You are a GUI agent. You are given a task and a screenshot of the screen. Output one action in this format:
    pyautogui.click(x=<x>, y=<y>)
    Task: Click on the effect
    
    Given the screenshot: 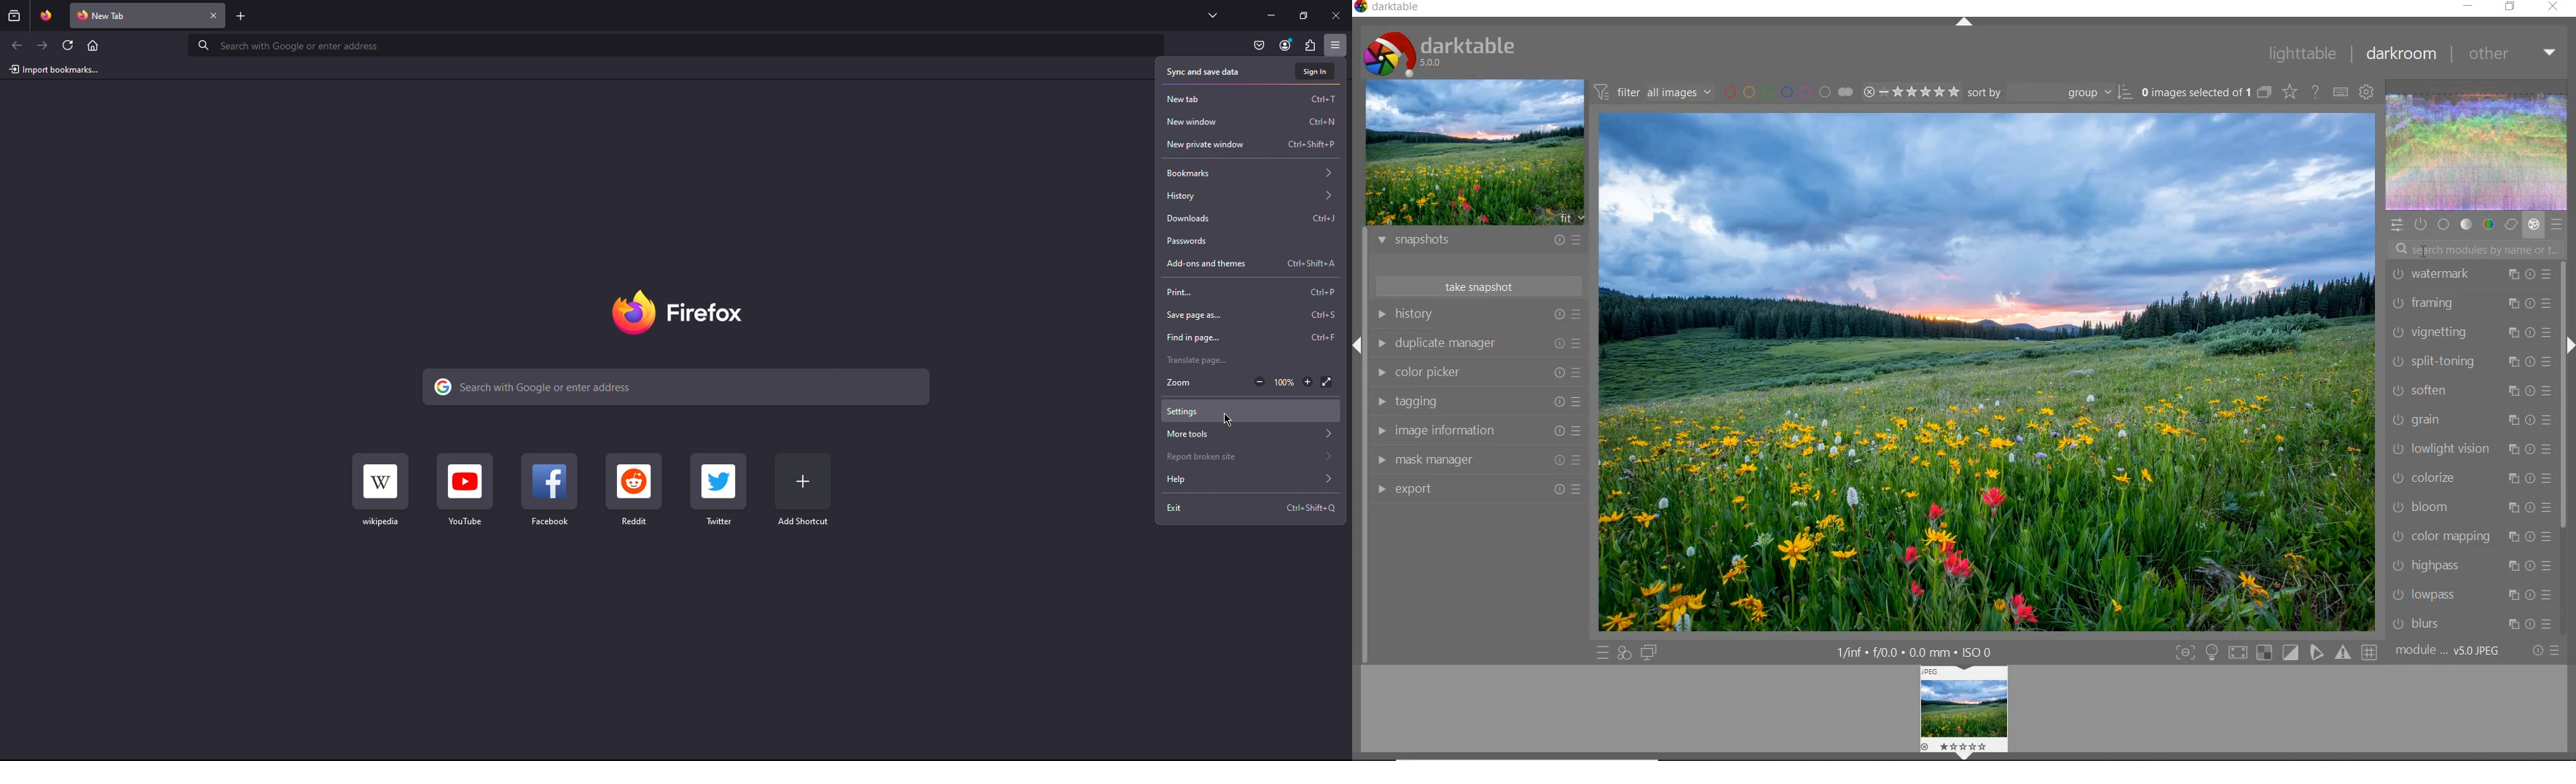 What is the action you would take?
    pyautogui.click(x=2533, y=226)
    